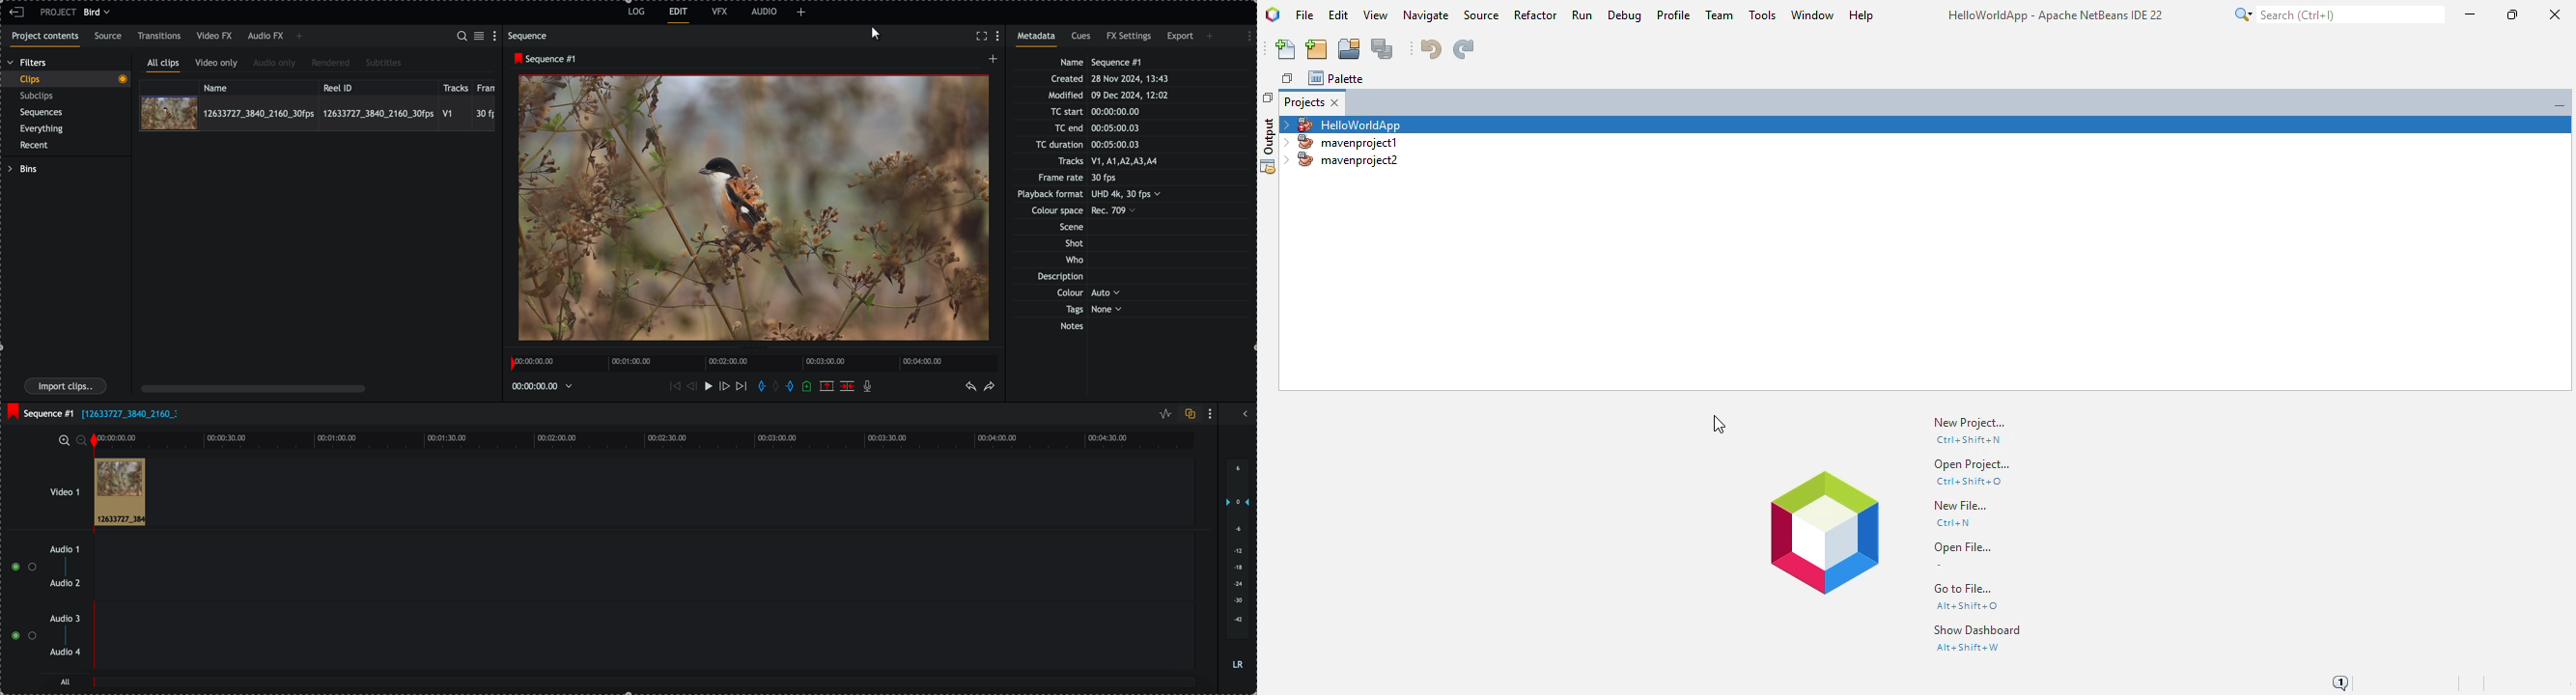 Image resolution: width=2576 pixels, height=700 pixels. I want to click on timeline, so click(643, 440).